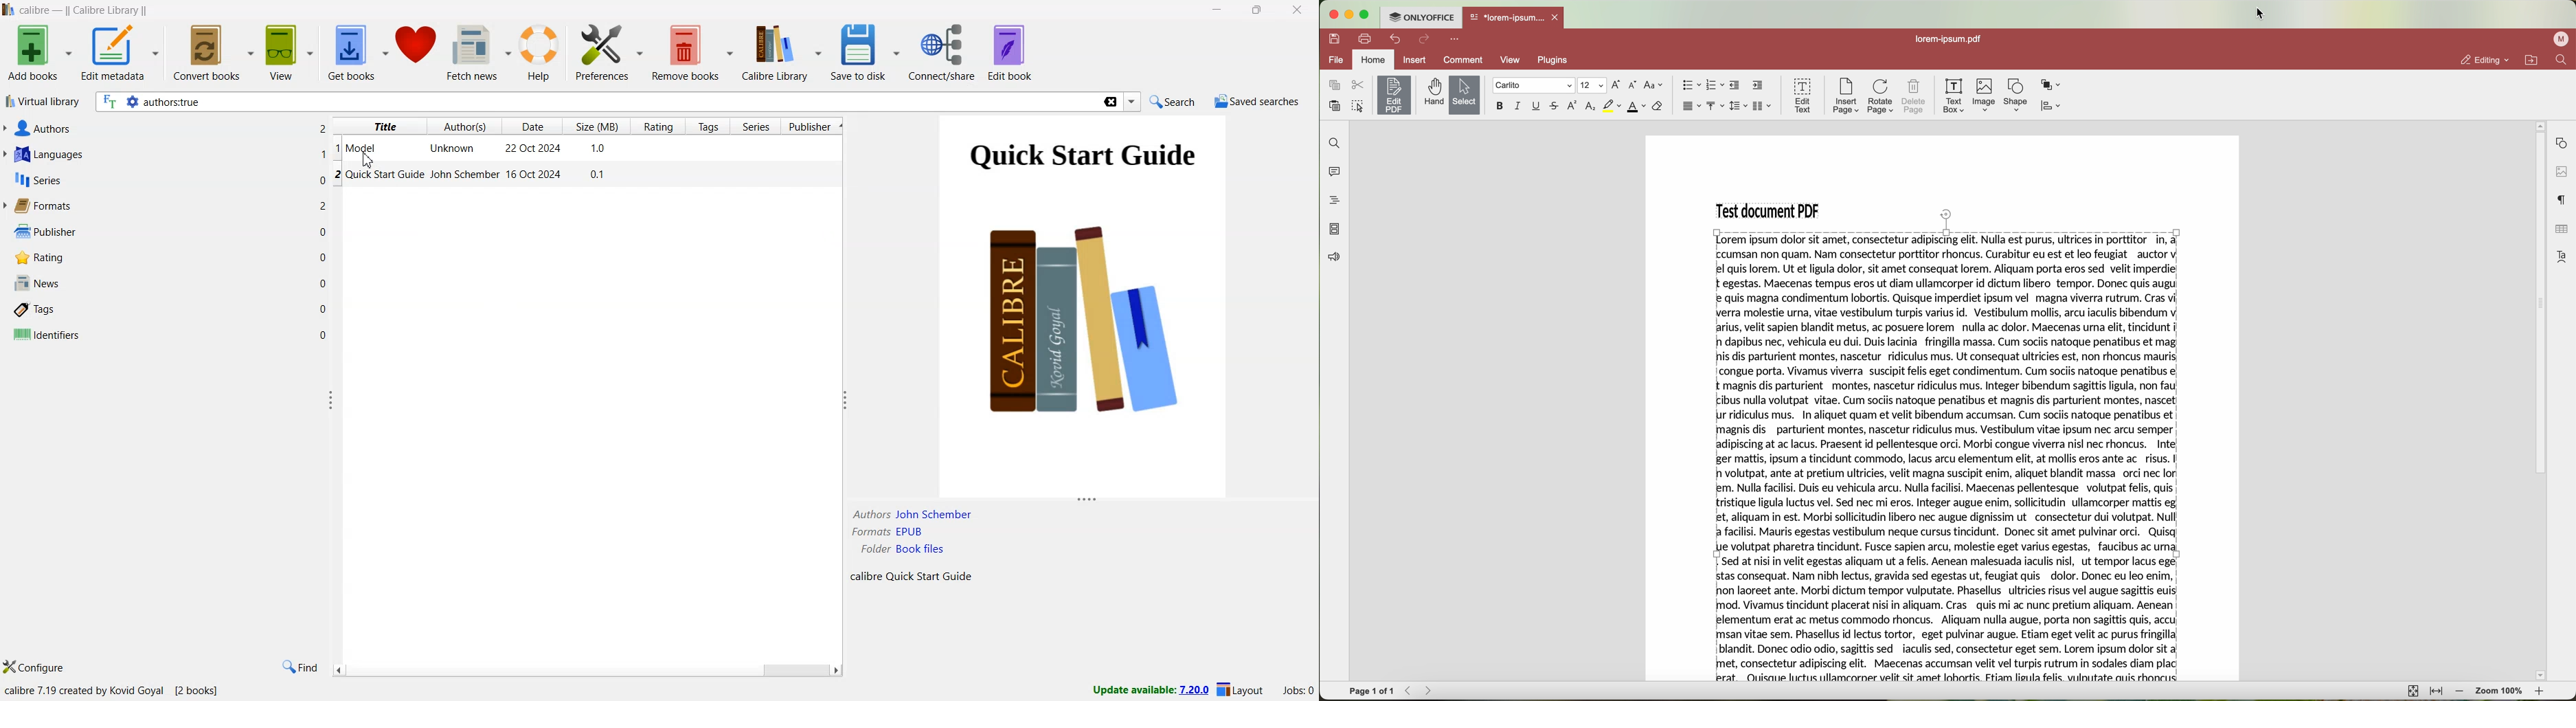 Image resolution: width=2576 pixels, height=728 pixels. What do you see at coordinates (109, 11) in the screenshot?
I see `calibre library` at bounding box center [109, 11].